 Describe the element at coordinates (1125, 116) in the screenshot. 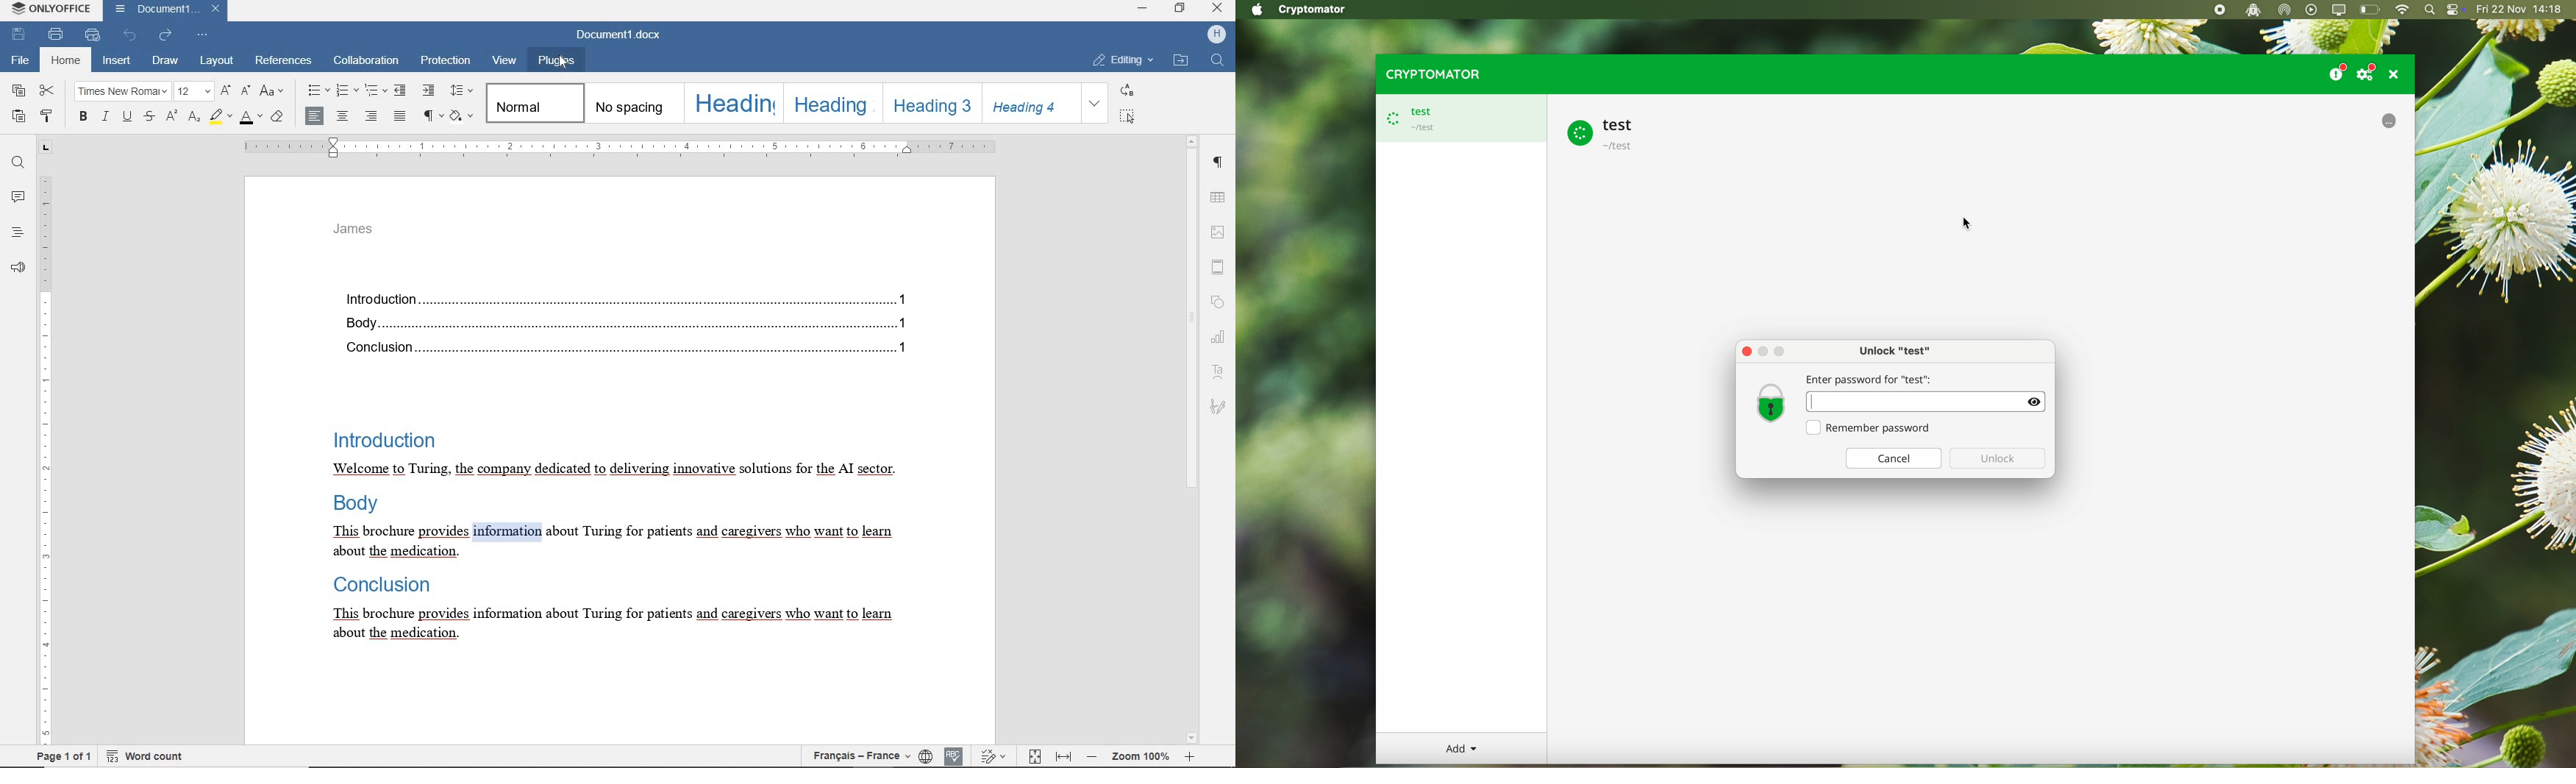

I see `SELECT ALL` at that location.